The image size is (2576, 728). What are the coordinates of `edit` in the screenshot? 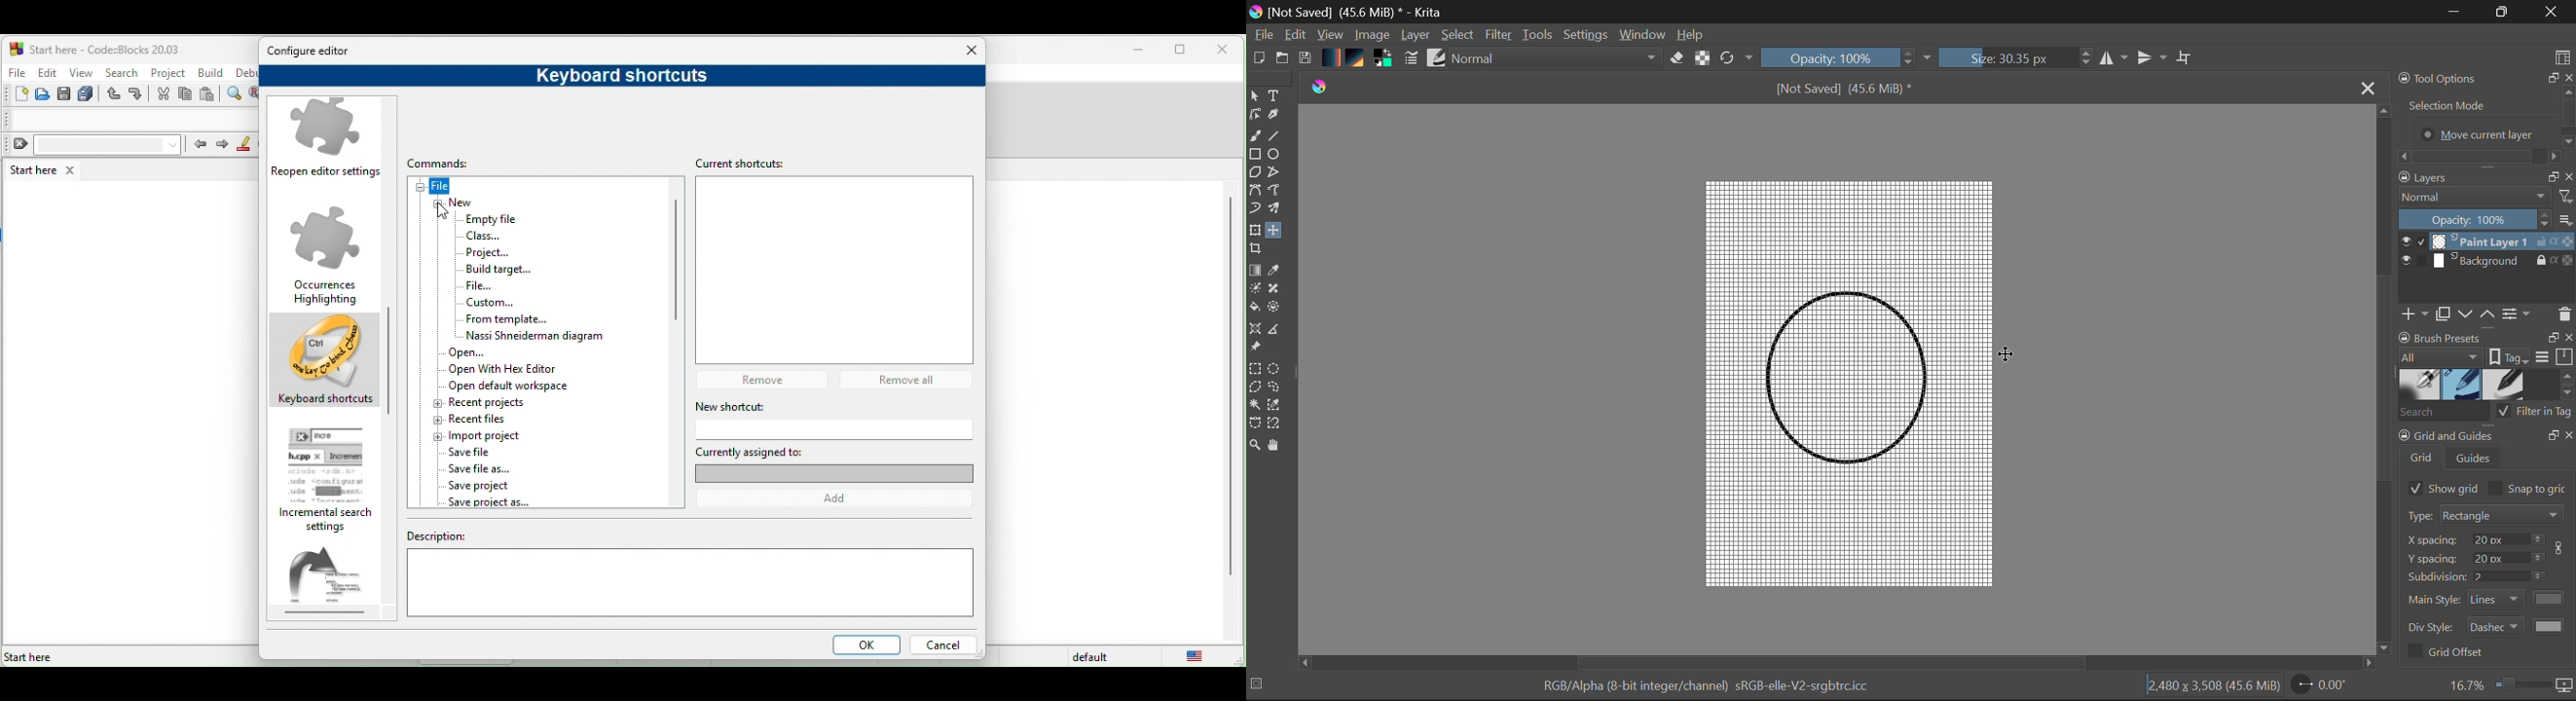 It's located at (47, 72).